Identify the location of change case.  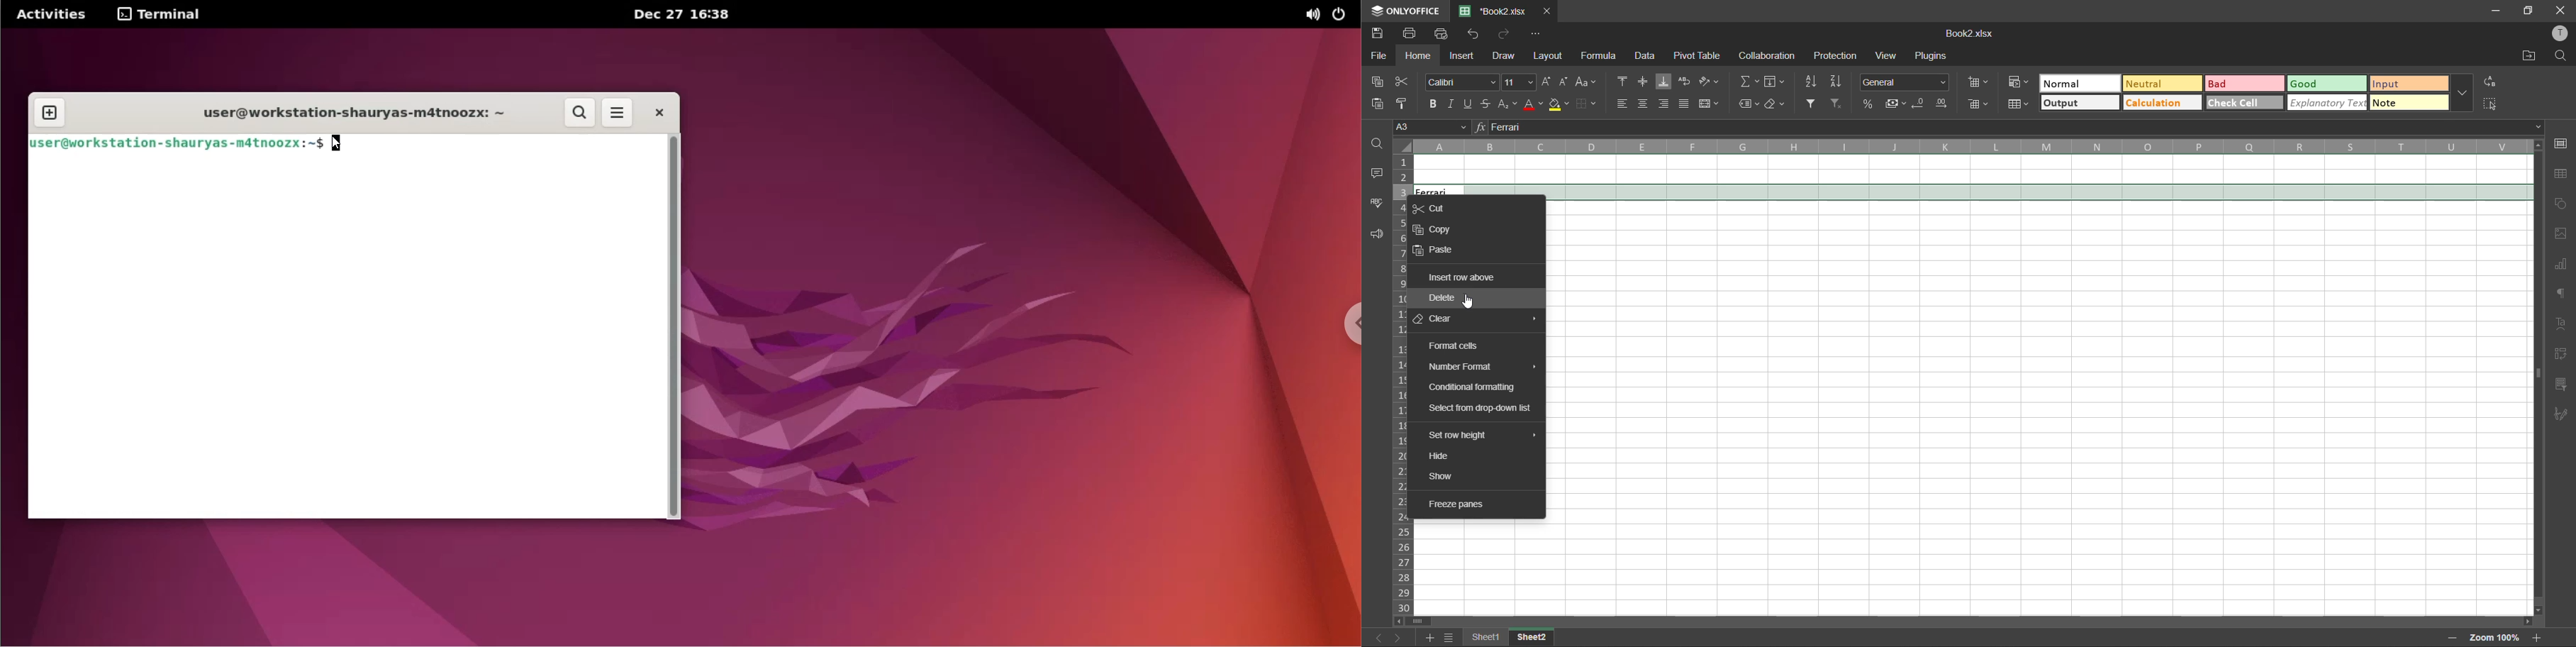
(1588, 81).